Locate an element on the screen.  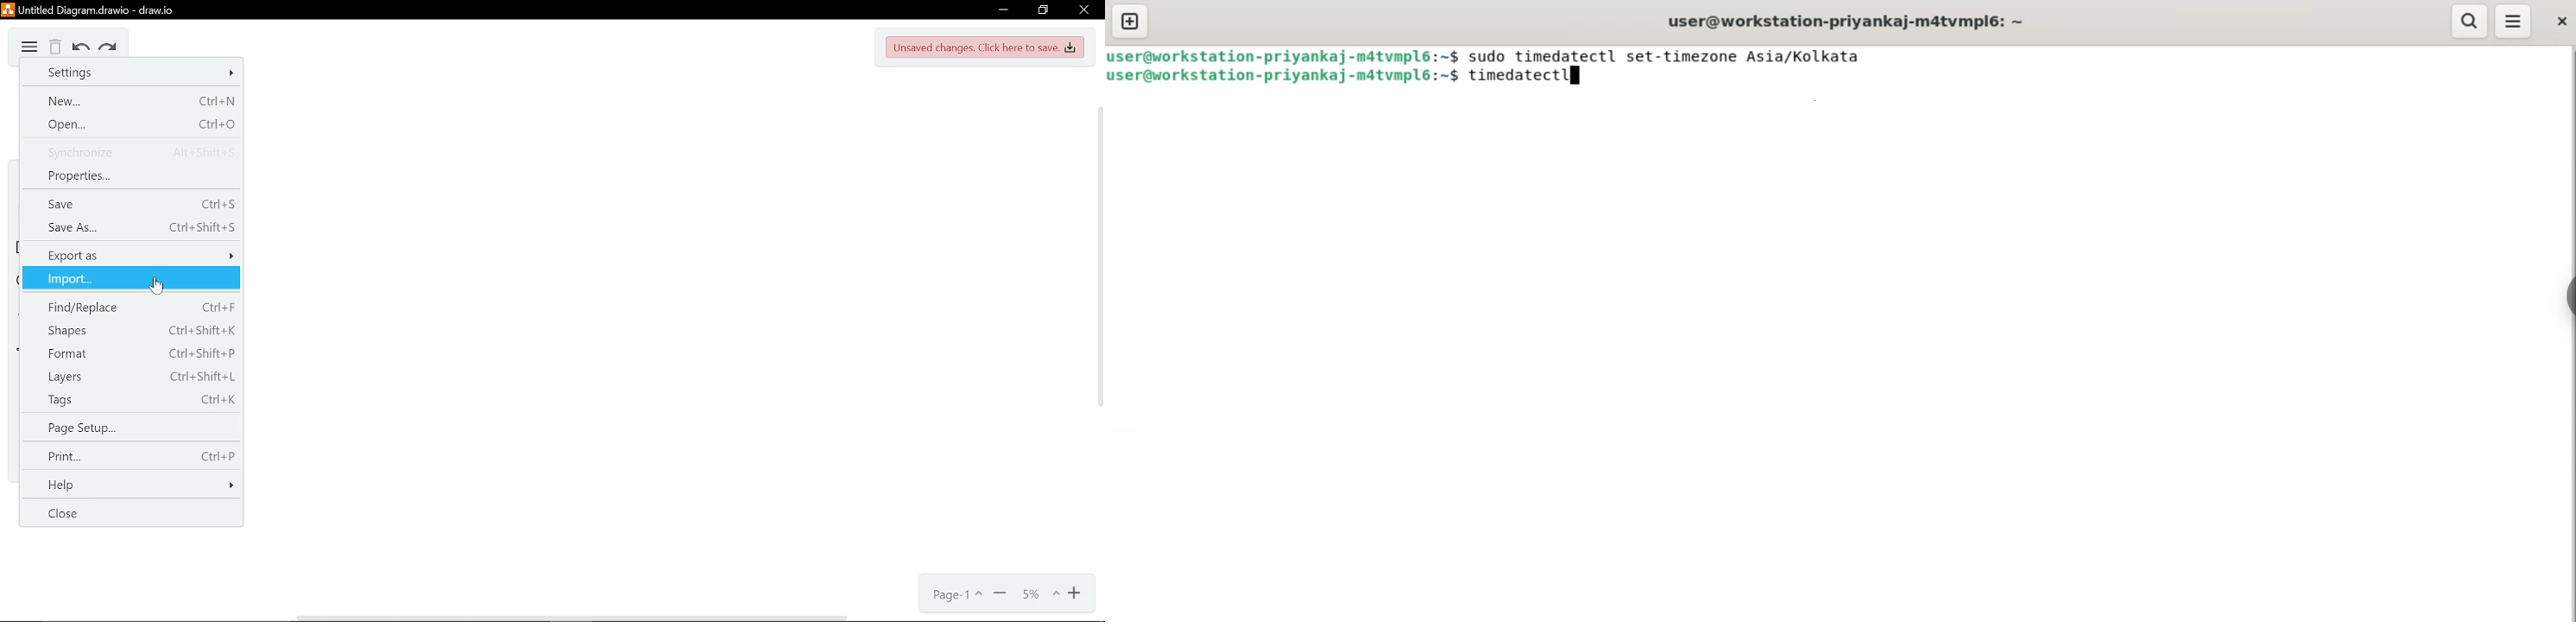
Zoom in is located at coordinates (1074, 593).